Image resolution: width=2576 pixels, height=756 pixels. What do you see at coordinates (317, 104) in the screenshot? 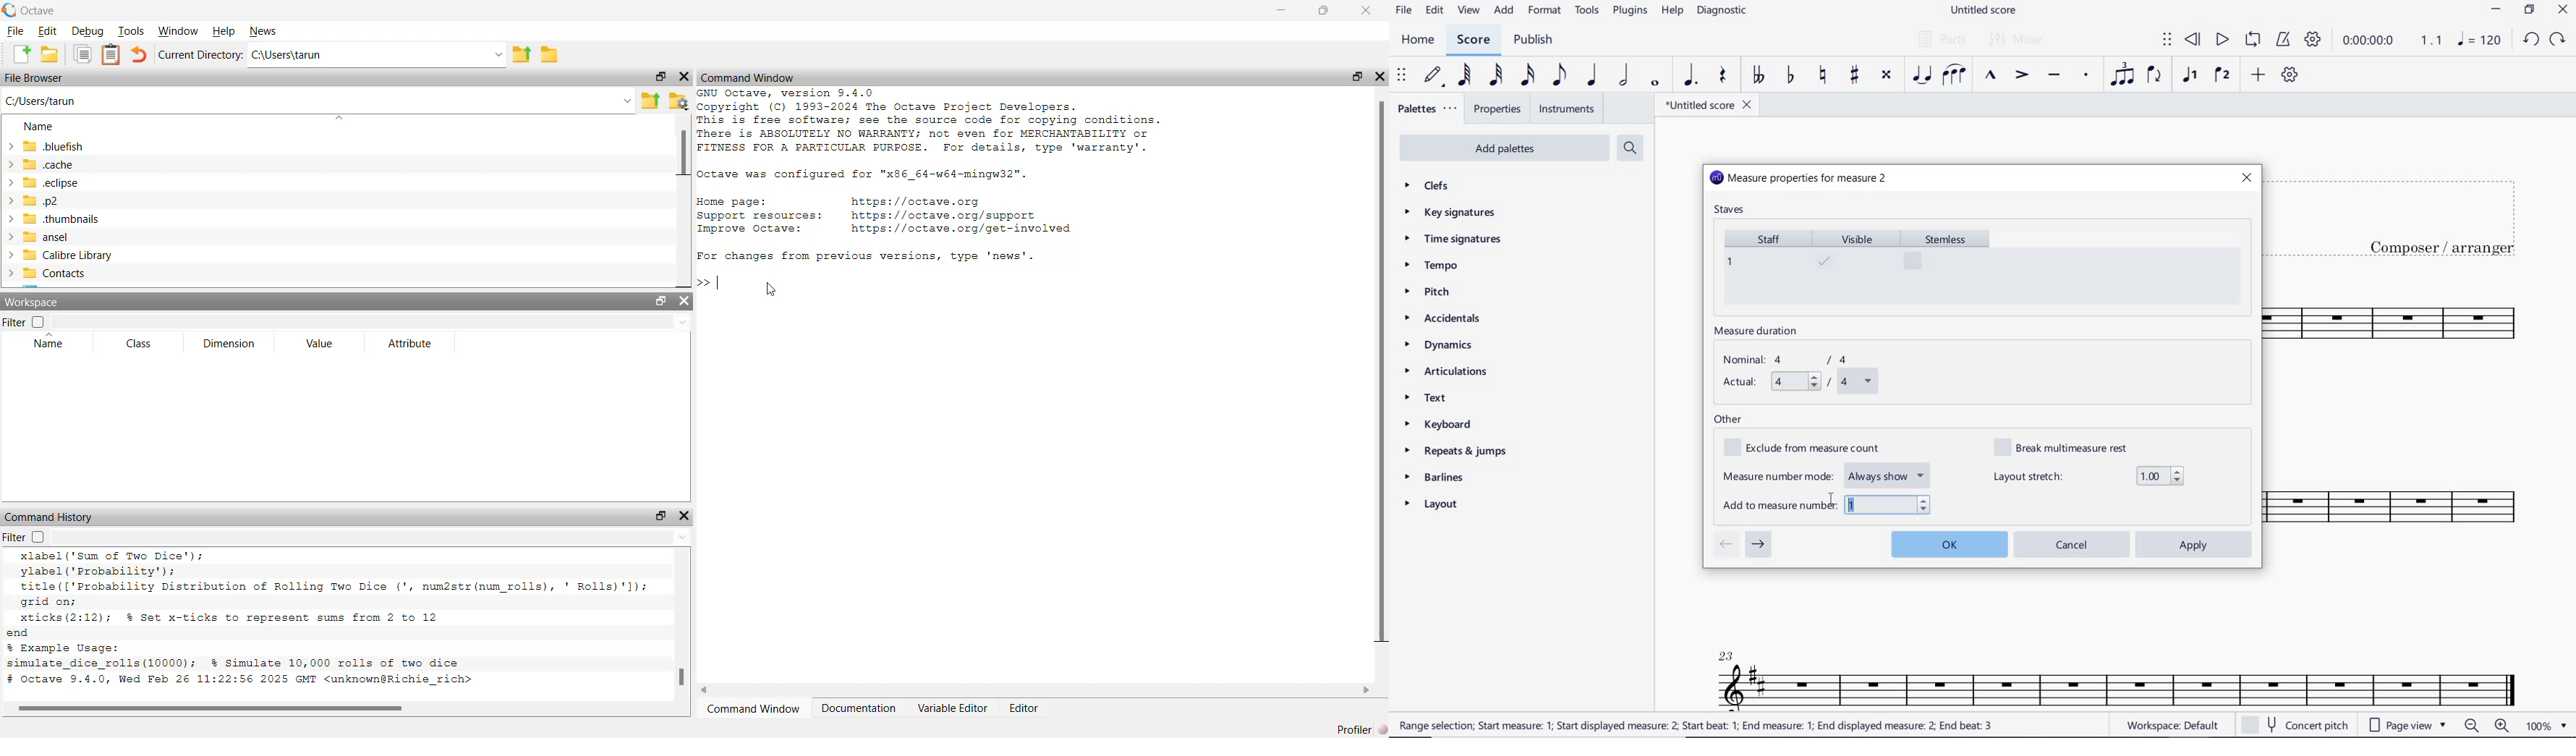
I see `C:/users/tarun` at bounding box center [317, 104].